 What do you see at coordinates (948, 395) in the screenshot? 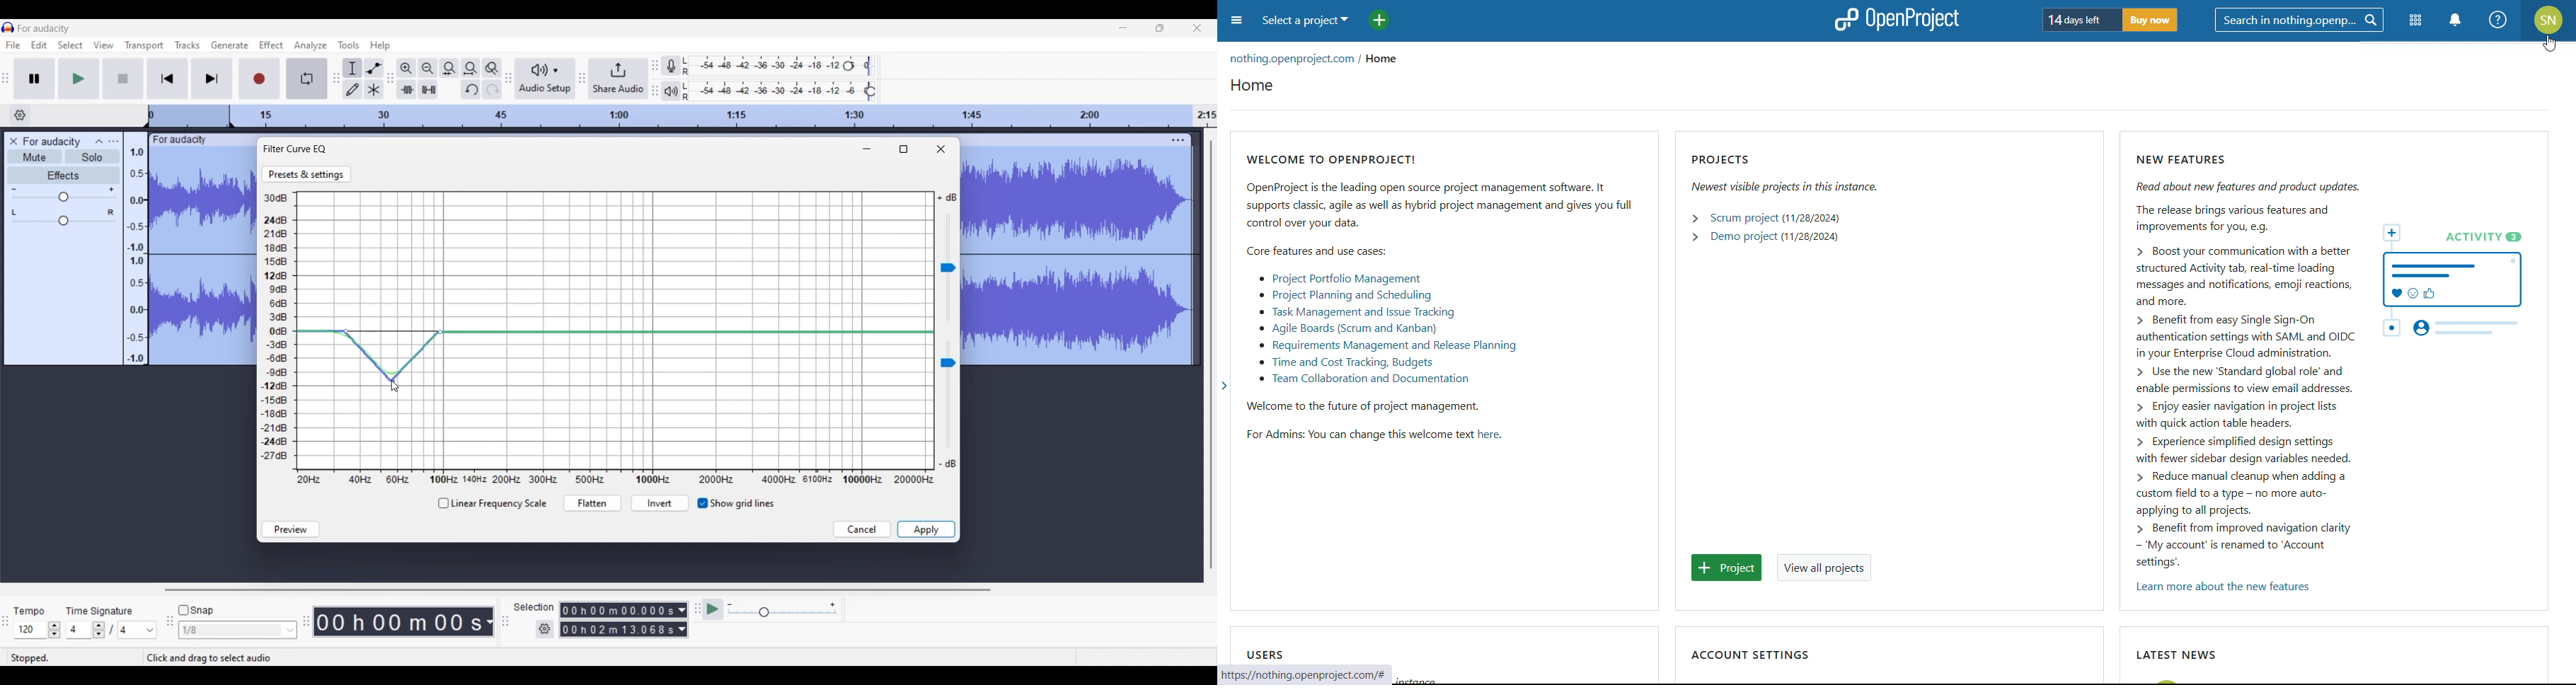
I see `Chnage sound` at bounding box center [948, 395].